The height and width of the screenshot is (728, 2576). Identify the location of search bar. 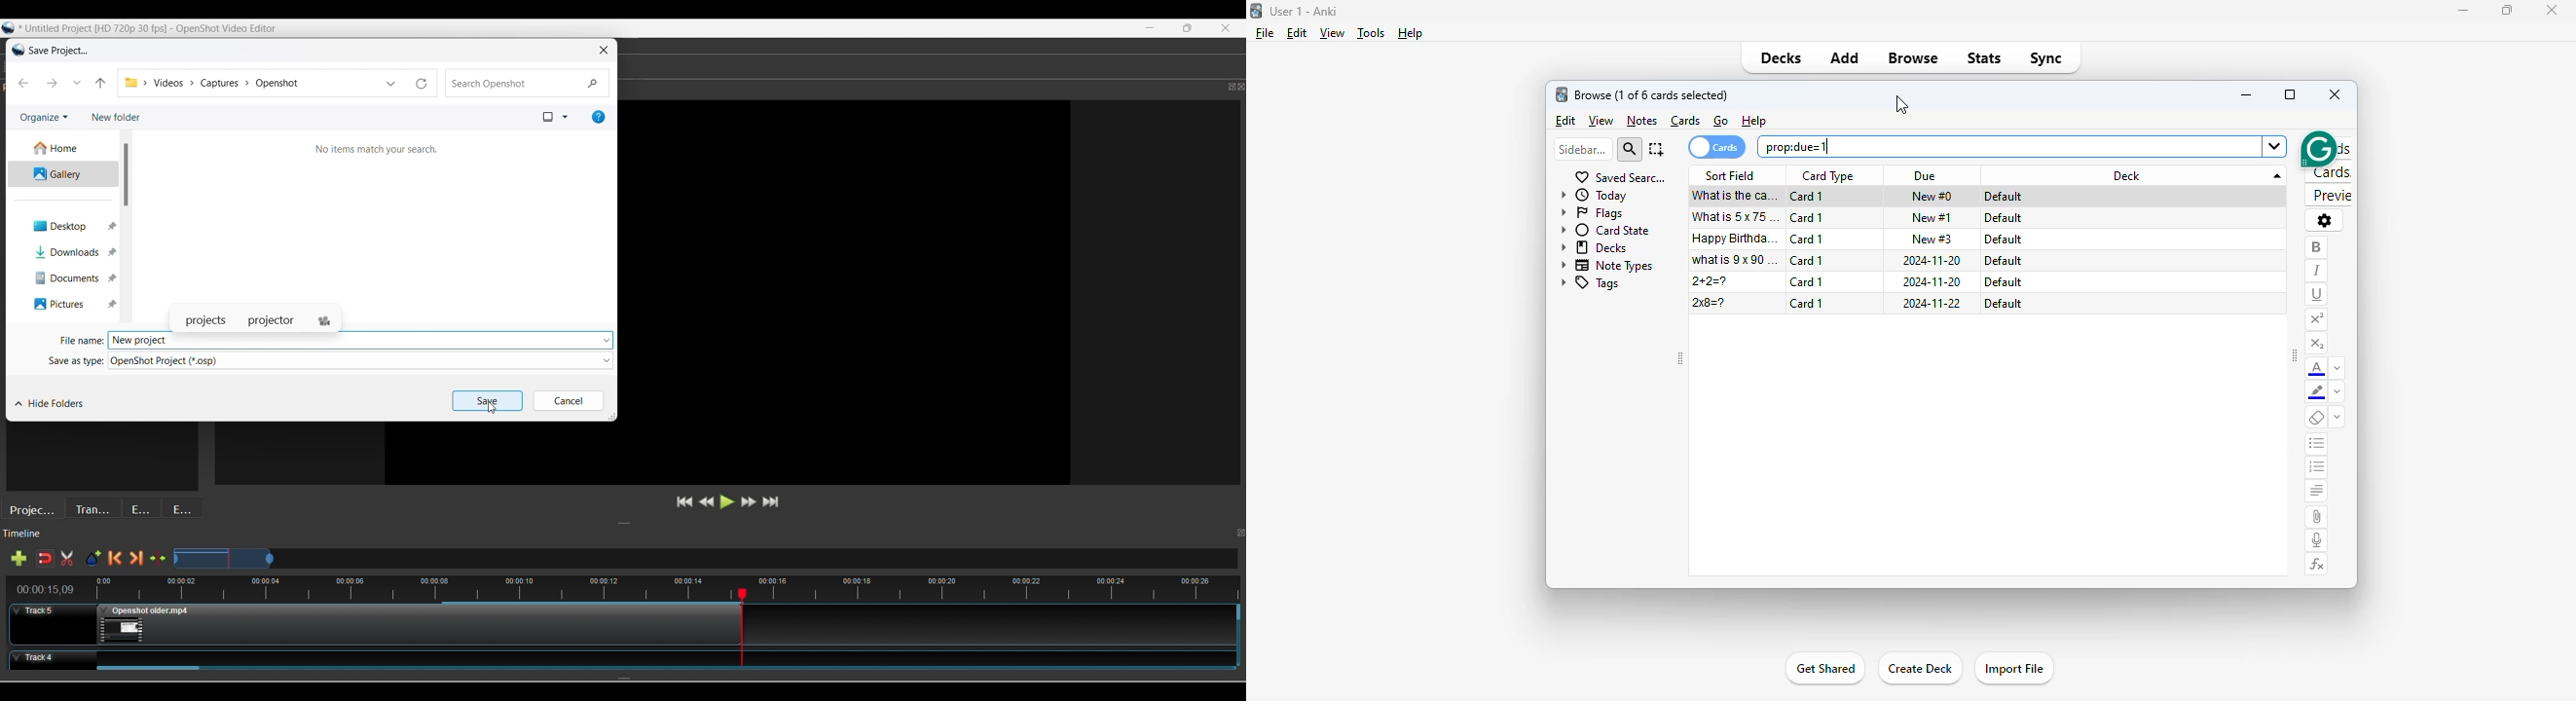
(2022, 146).